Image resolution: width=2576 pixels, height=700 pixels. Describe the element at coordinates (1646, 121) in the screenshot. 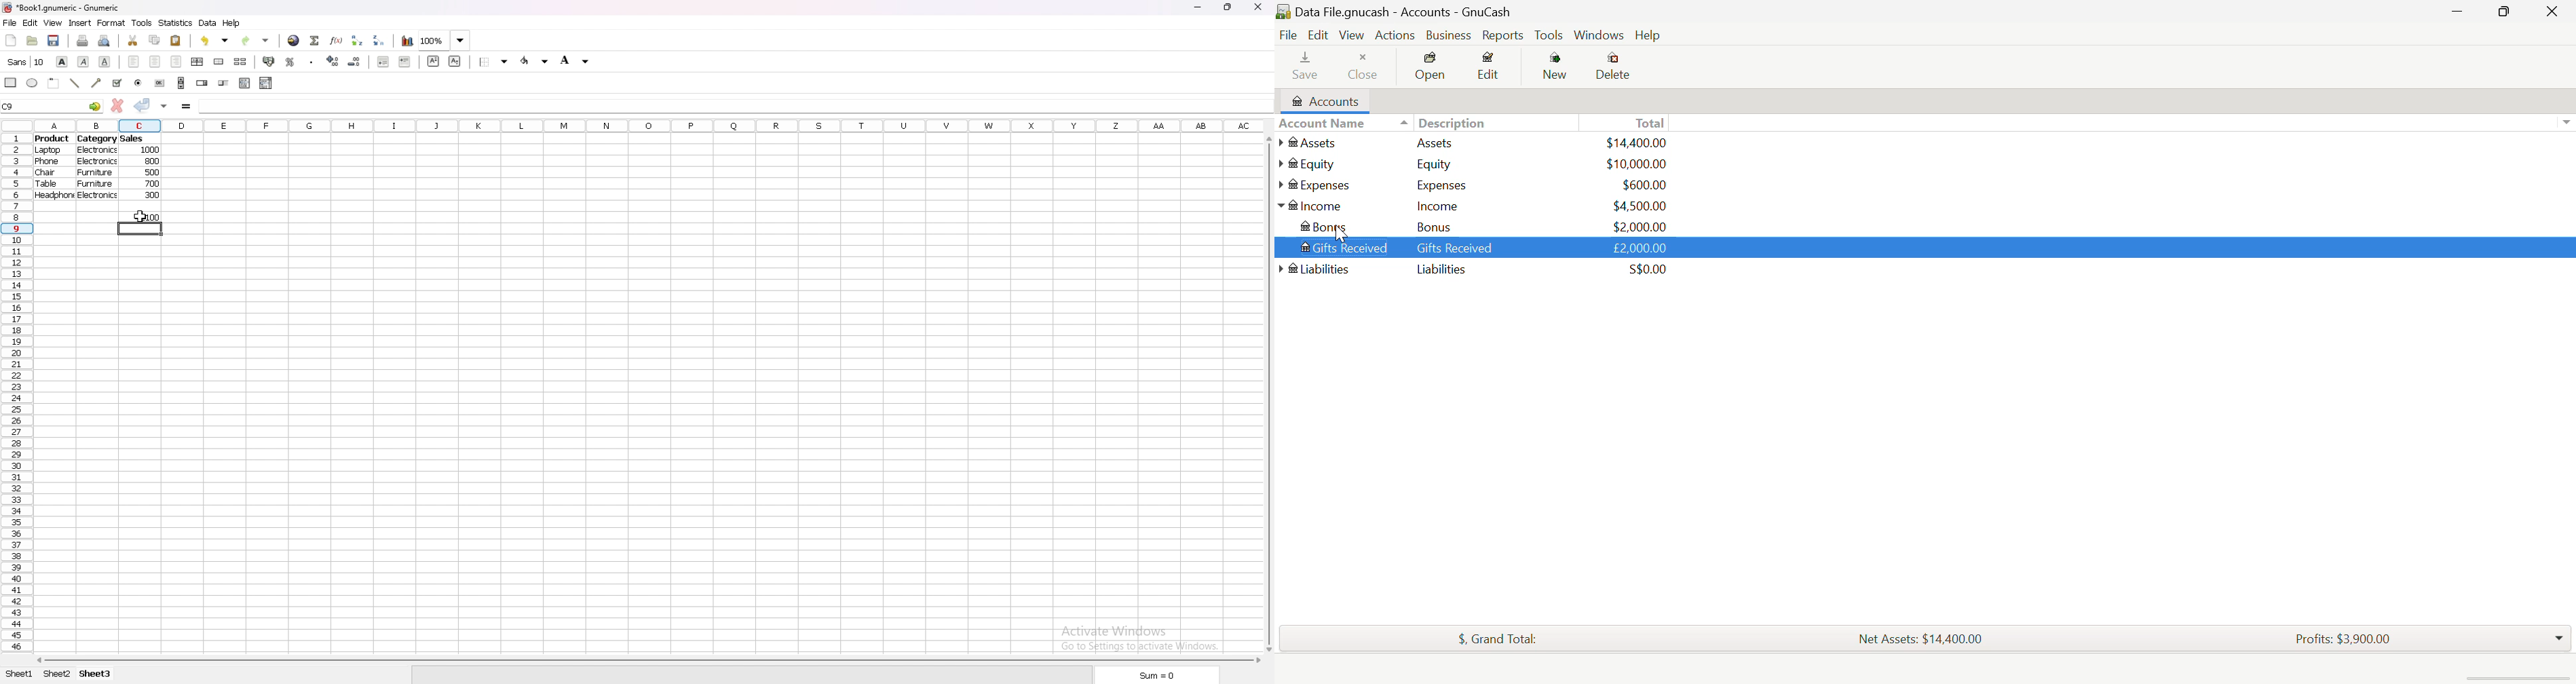

I see `Total` at that location.